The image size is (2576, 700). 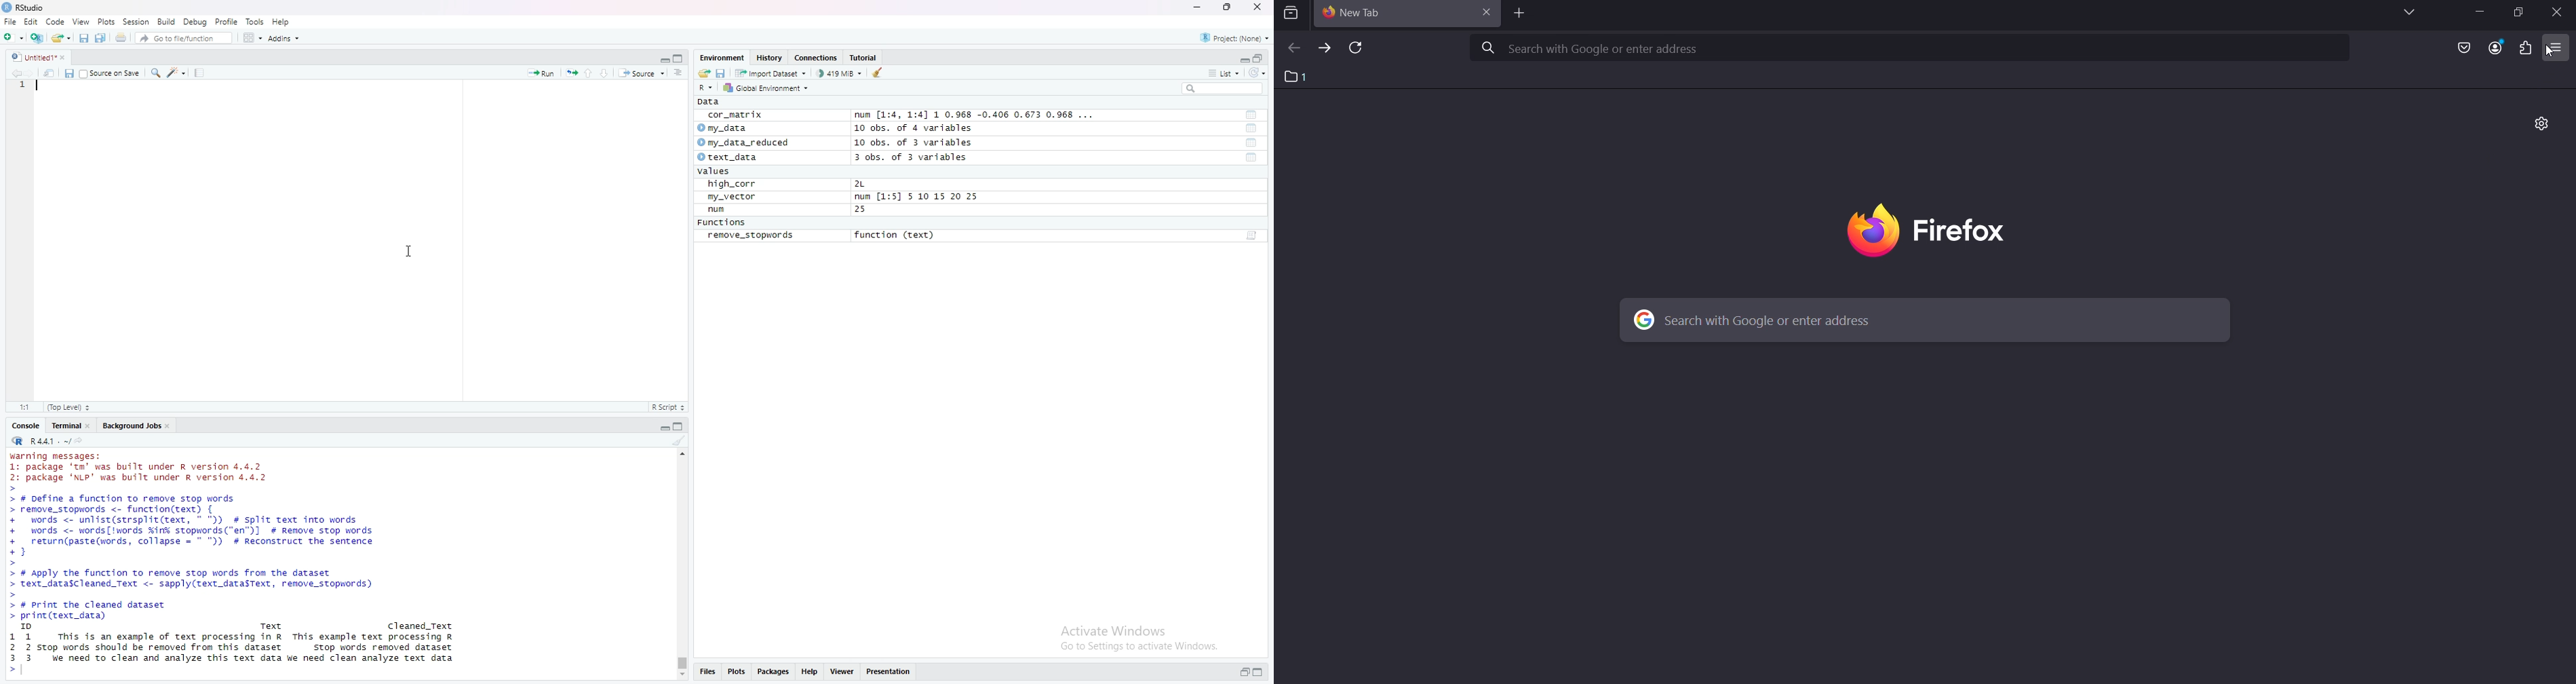 What do you see at coordinates (177, 38) in the screenshot?
I see `Go to file/function` at bounding box center [177, 38].